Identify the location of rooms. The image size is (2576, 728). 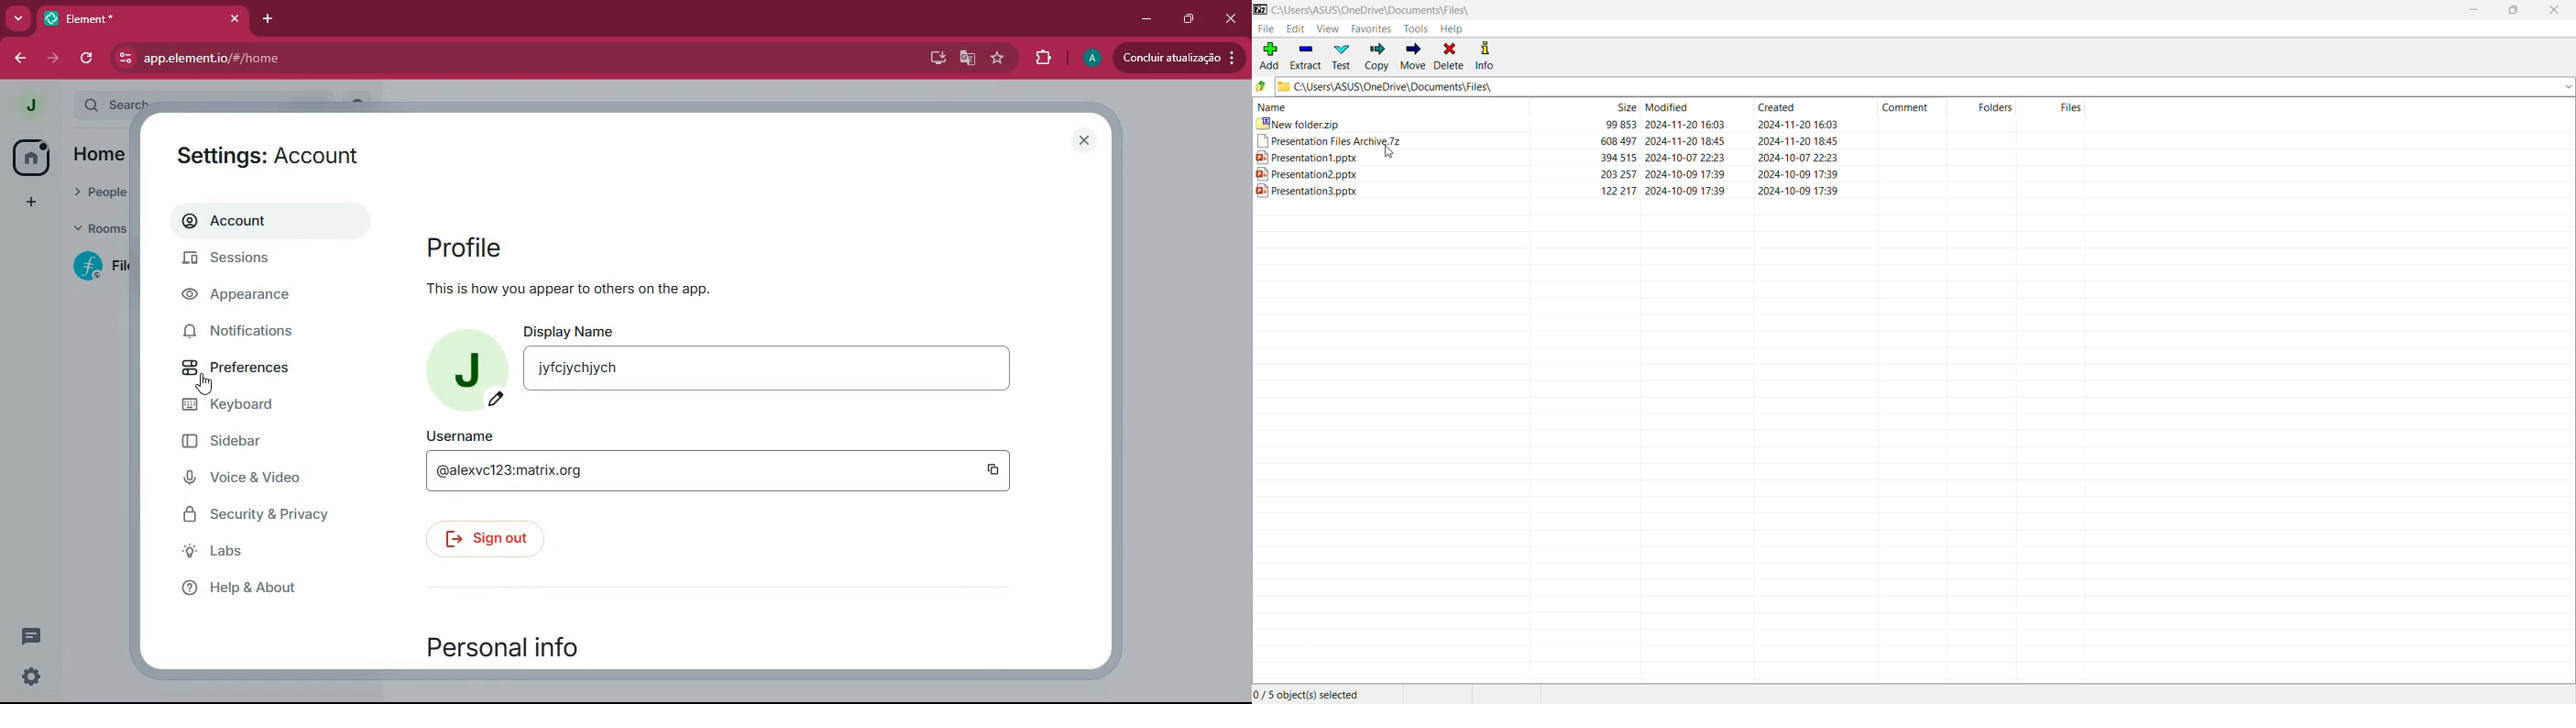
(99, 229).